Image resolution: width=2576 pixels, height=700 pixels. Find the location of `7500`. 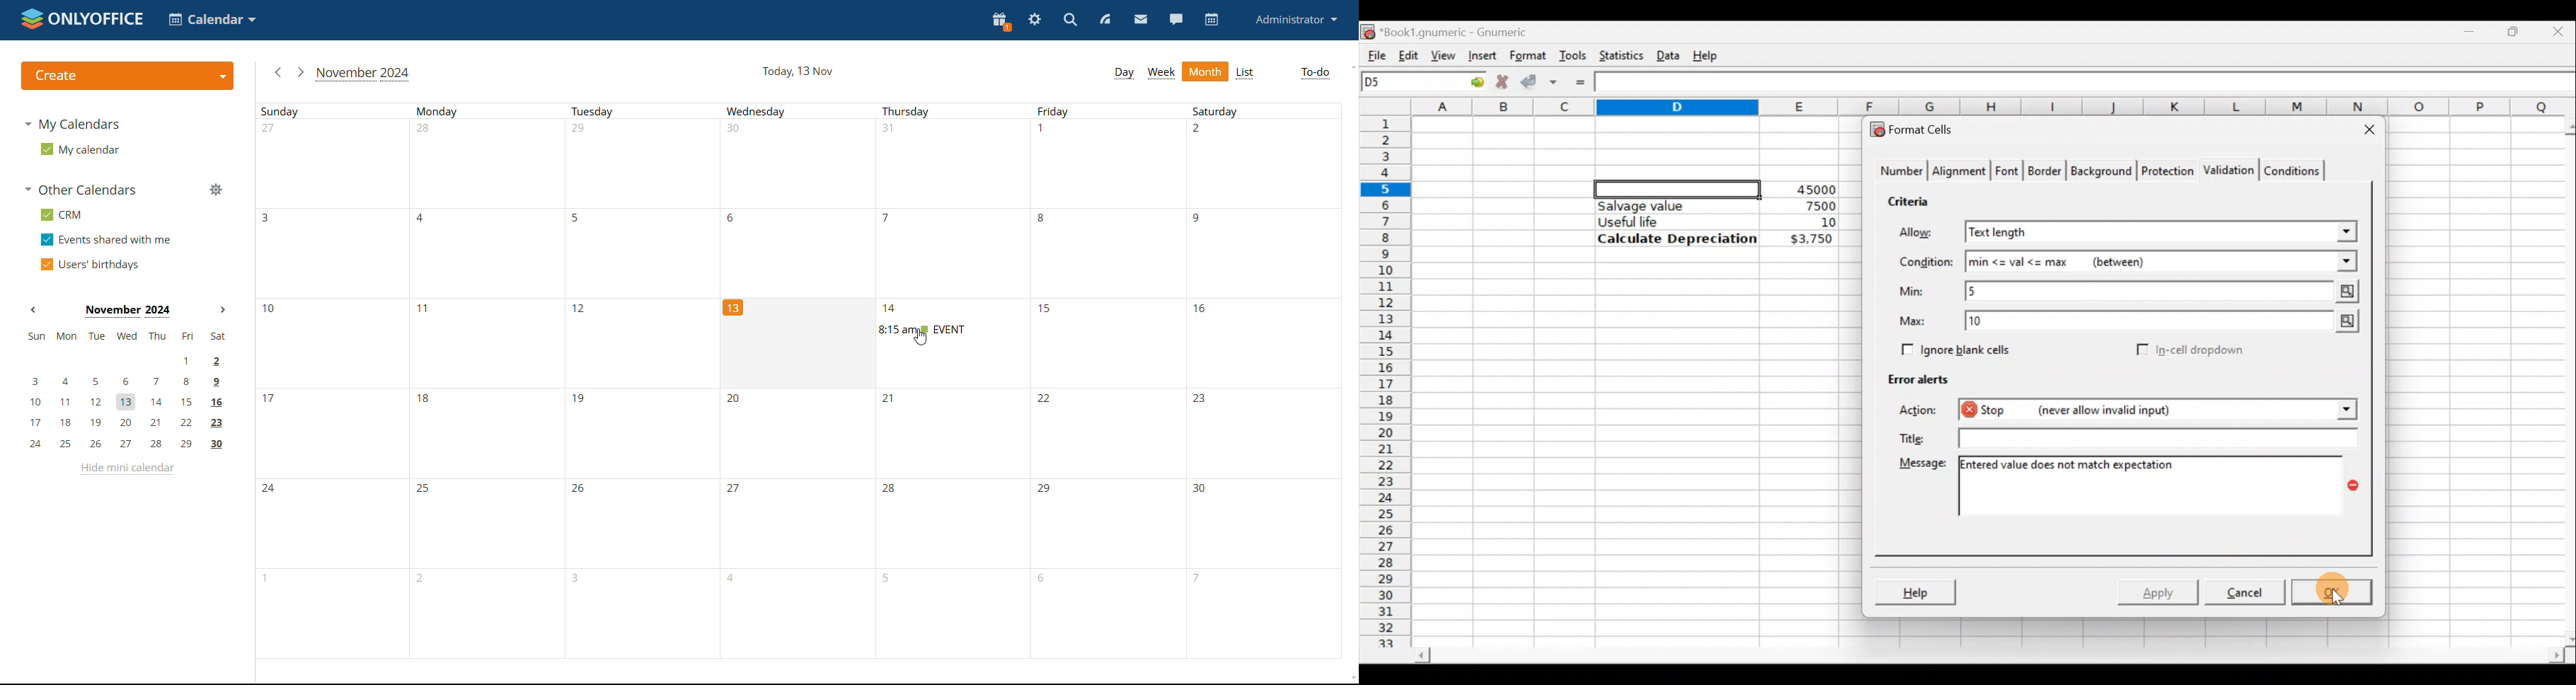

7500 is located at coordinates (1800, 205).